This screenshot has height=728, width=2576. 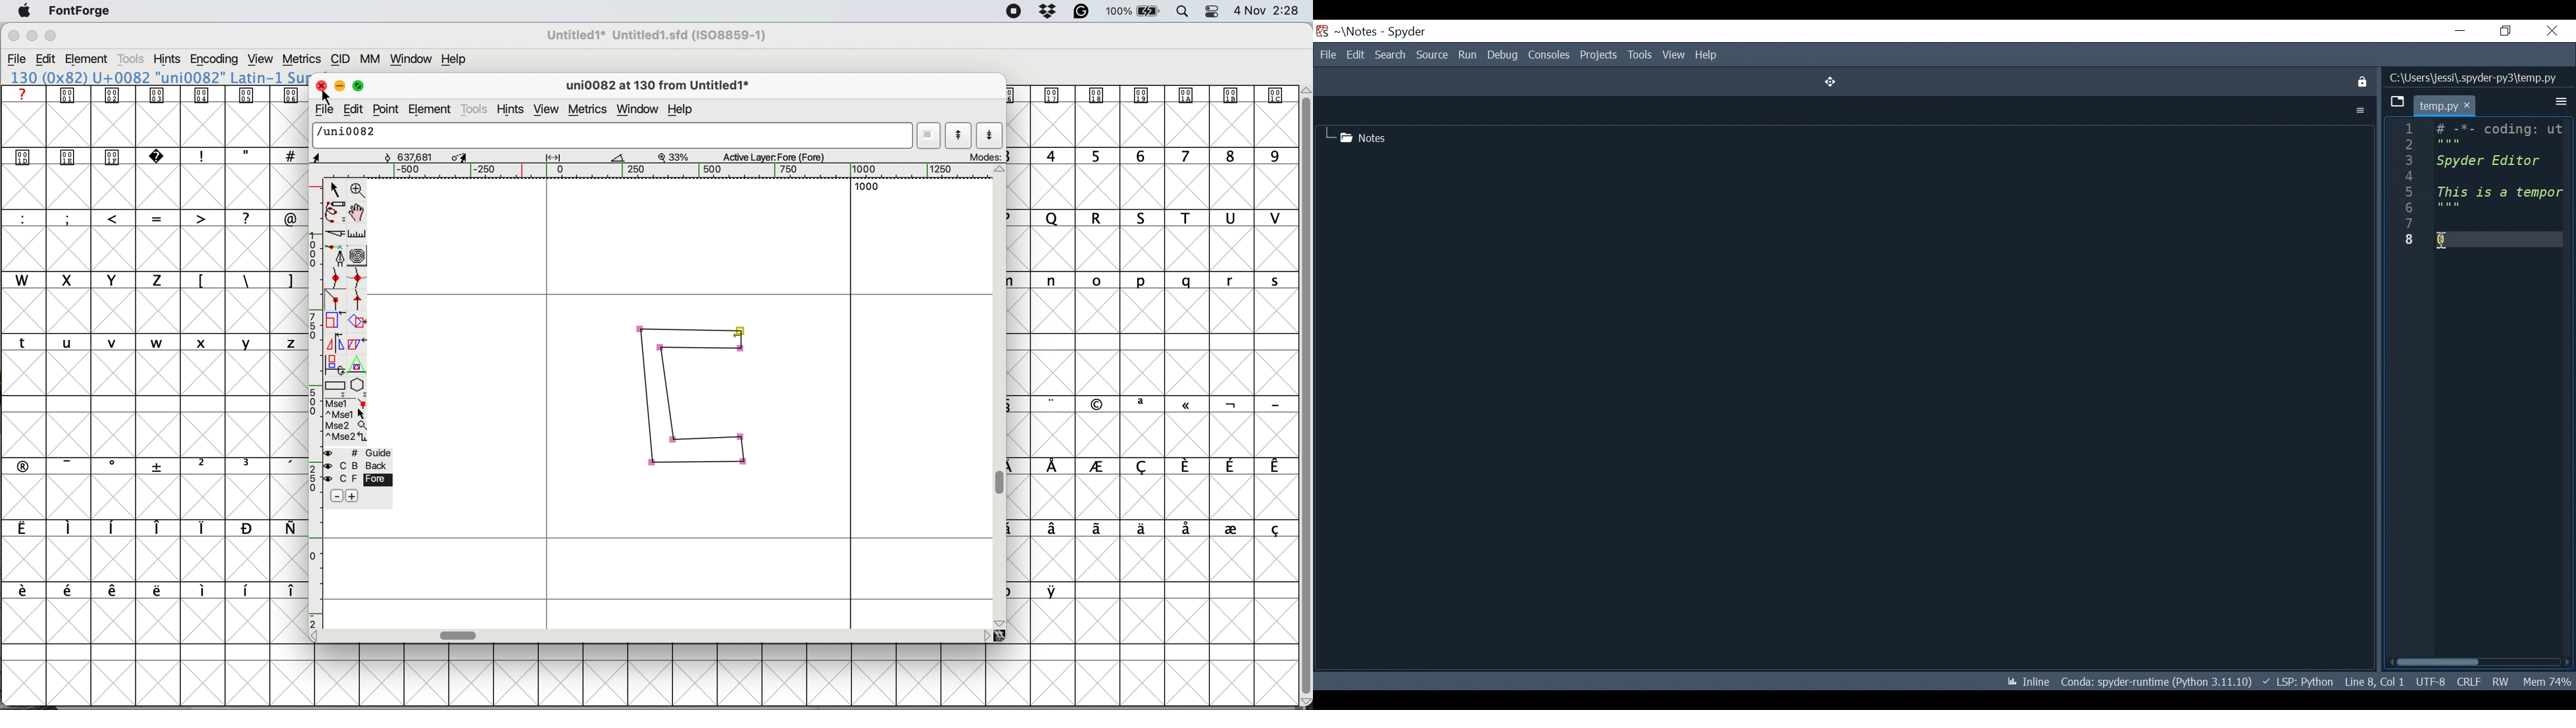 What do you see at coordinates (2429, 680) in the screenshot?
I see `UTF-8` at bounding box center [2429, 680].